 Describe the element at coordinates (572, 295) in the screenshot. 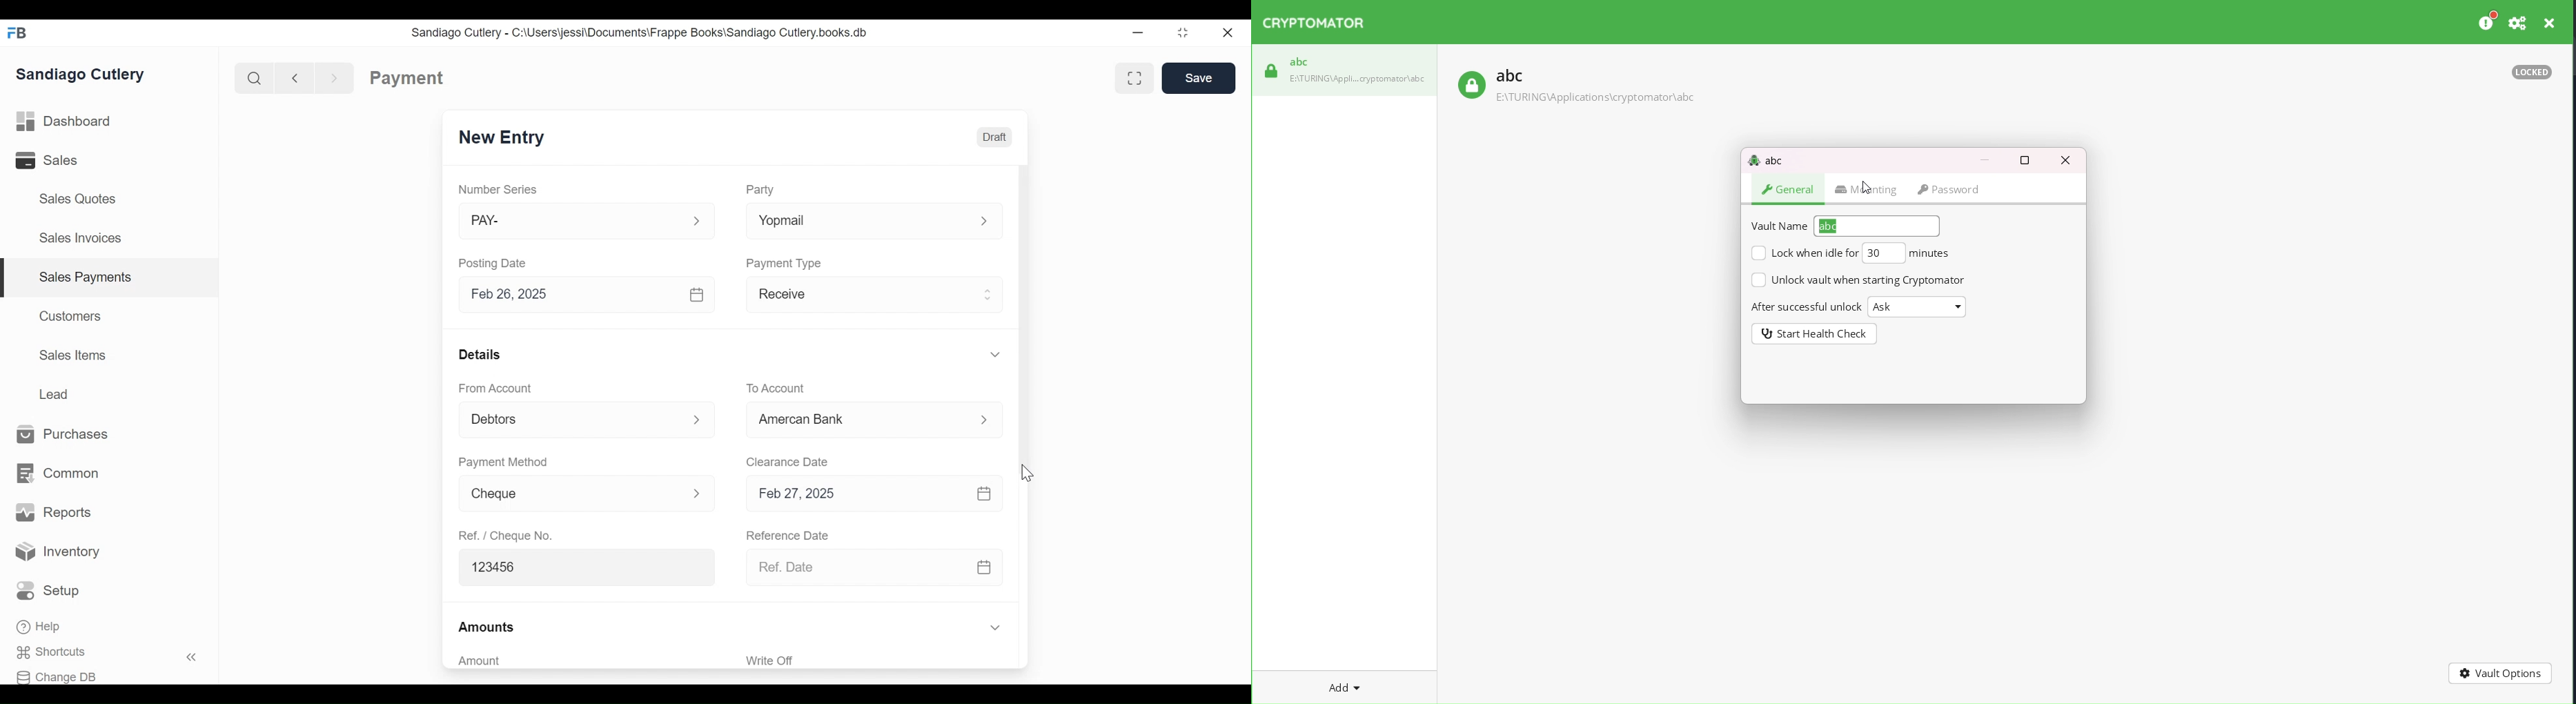

I see `Feb 26, 2025 ` at that location.